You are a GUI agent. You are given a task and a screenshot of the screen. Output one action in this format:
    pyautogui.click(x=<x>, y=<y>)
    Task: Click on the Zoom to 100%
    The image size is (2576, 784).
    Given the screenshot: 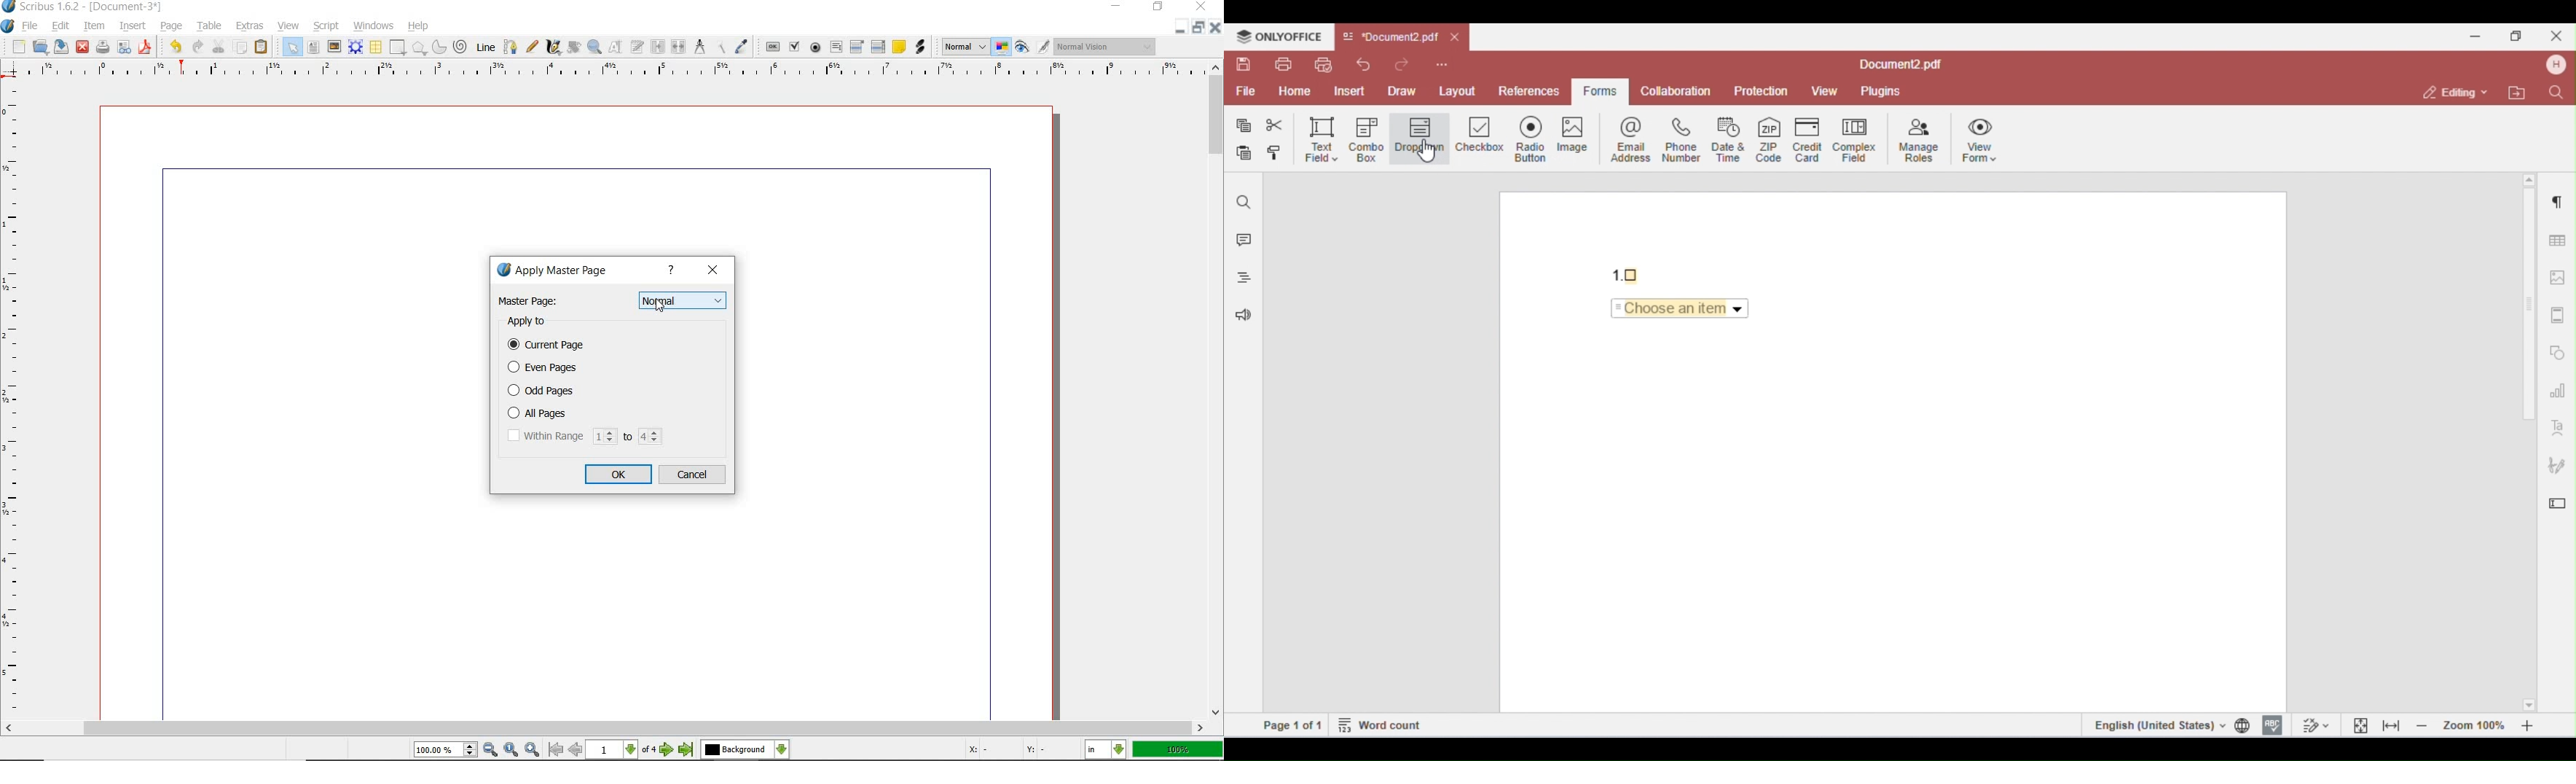 What is the action you would take?
    pyautogui.click(x=511, y=750)
    